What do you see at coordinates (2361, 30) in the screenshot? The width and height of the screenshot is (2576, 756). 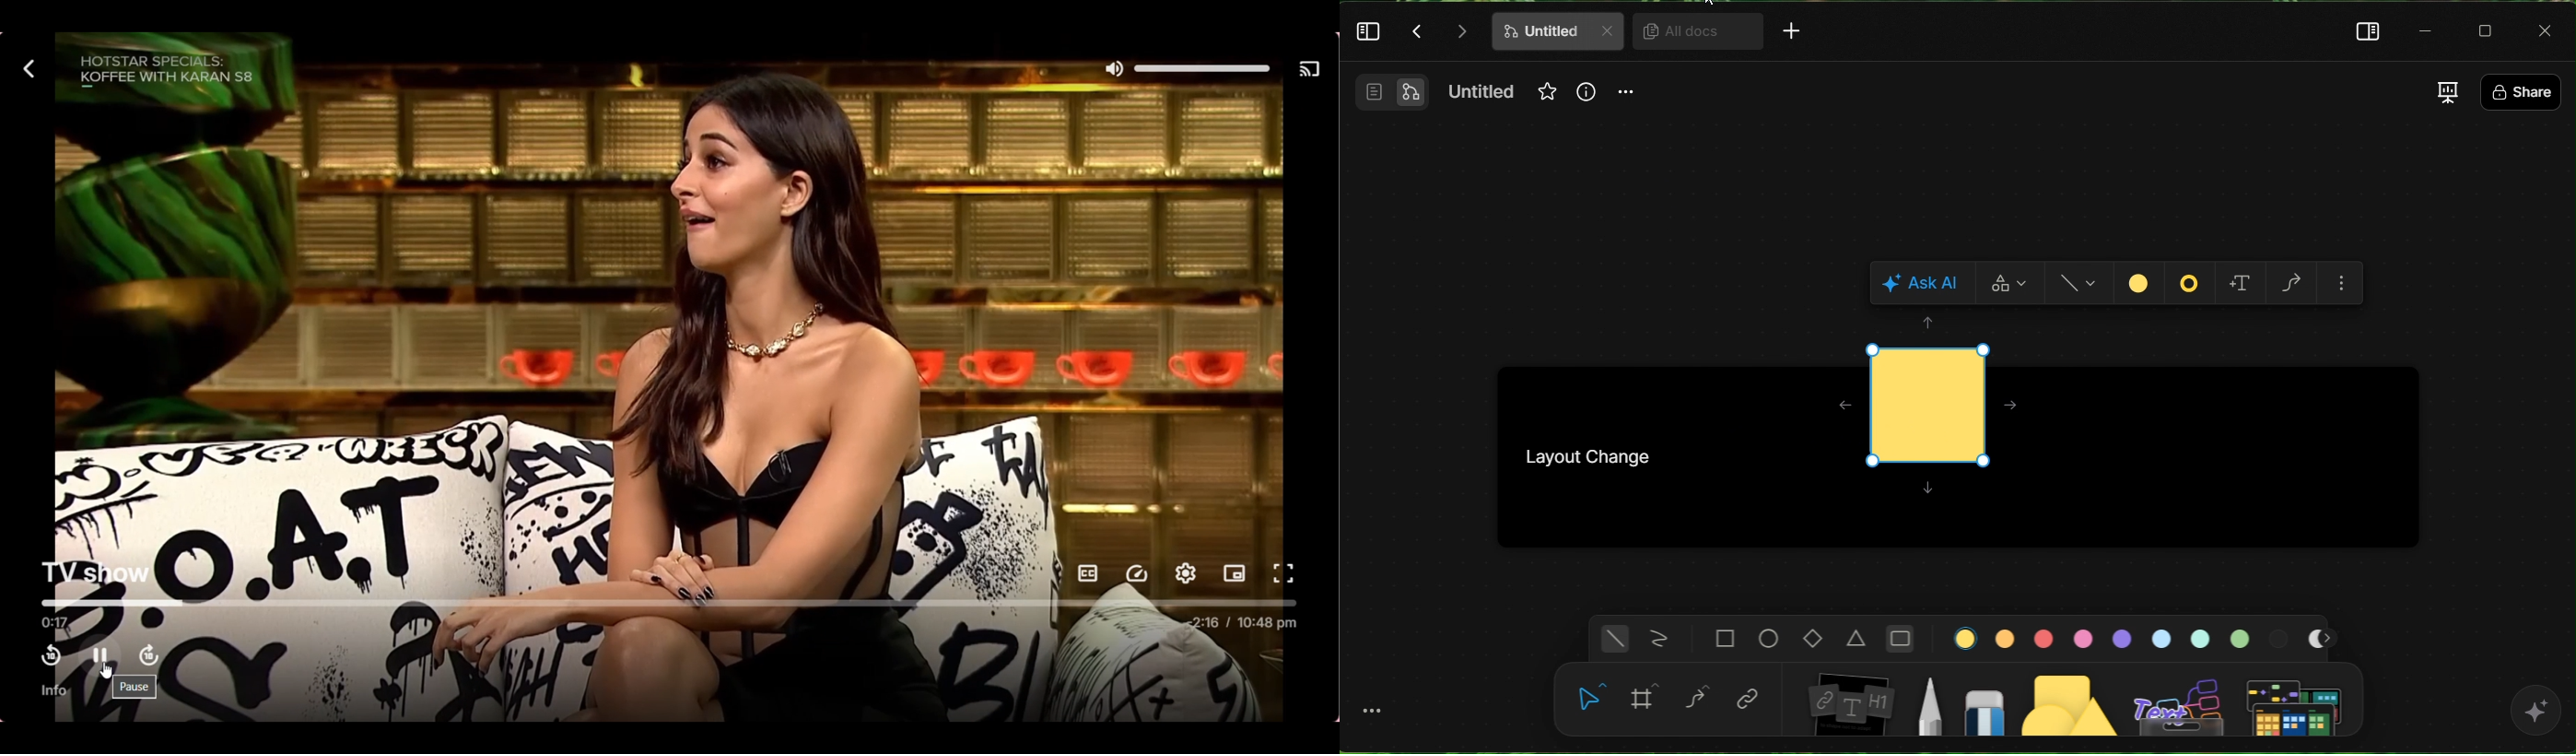 I see `right panel` at bounding box center [2361, 30].